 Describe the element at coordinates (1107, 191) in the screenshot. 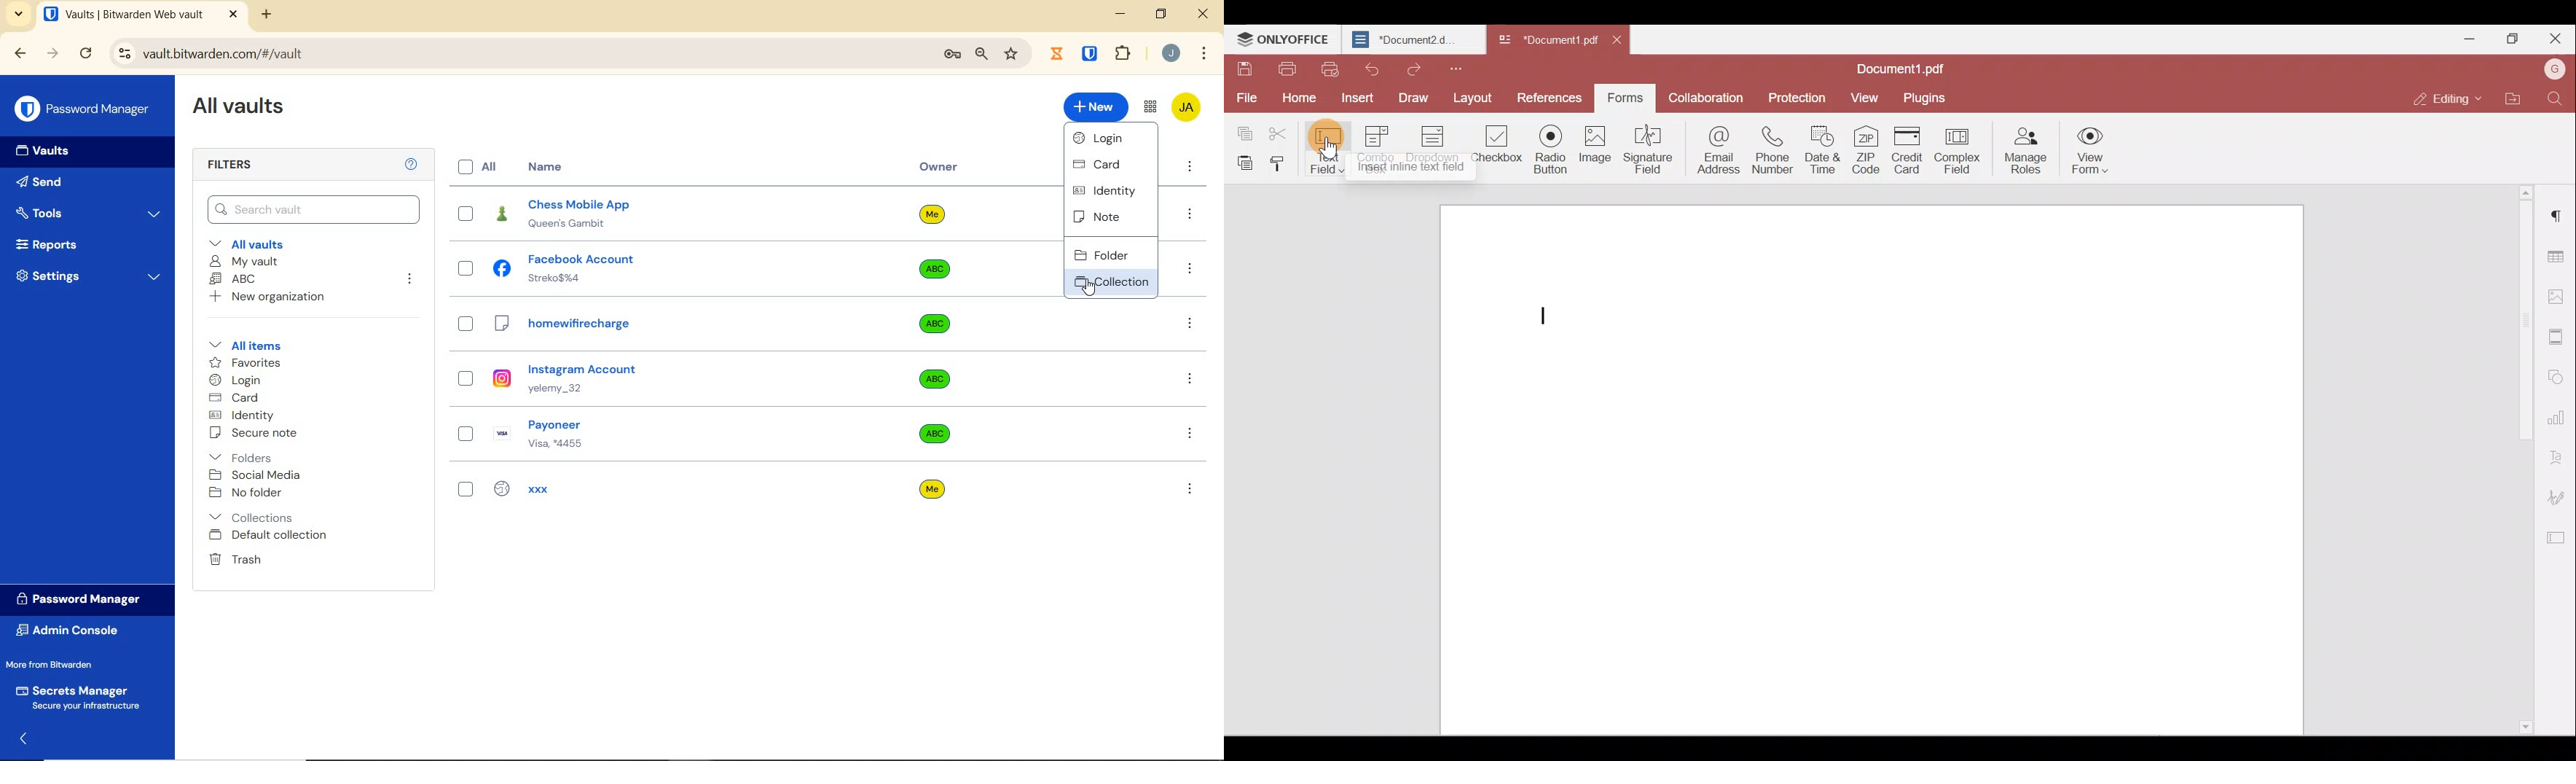

I see `identity` at that location.